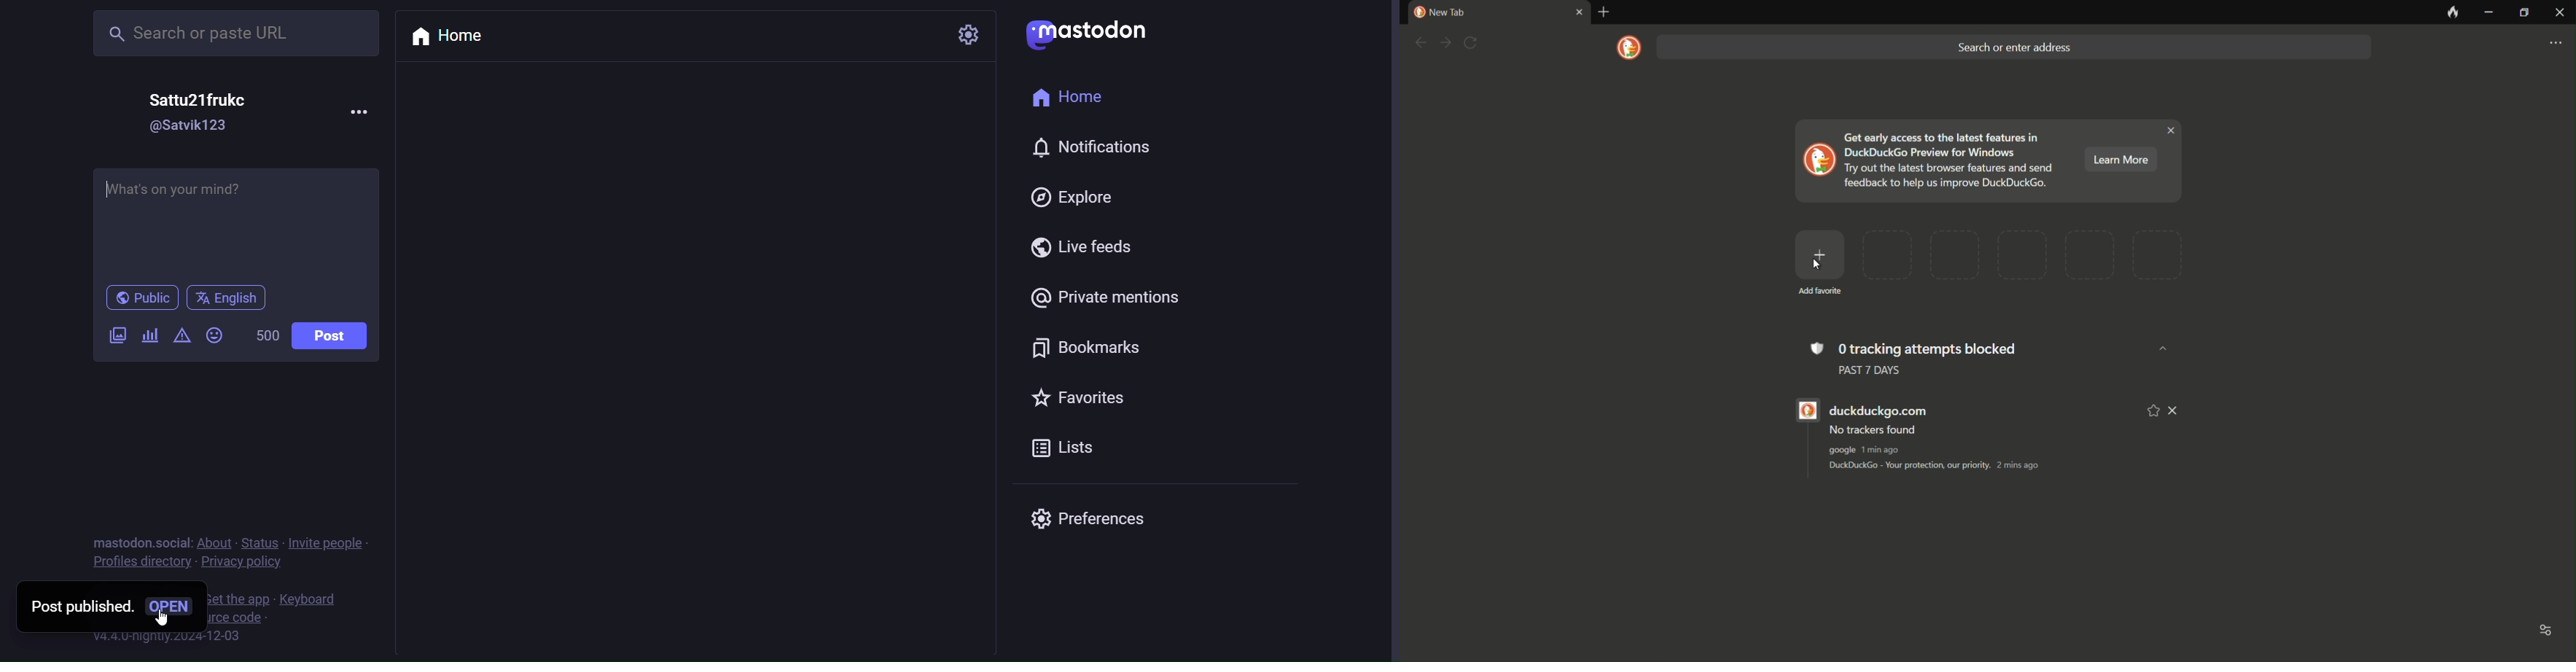  I want to click on id, so click(190, 129).